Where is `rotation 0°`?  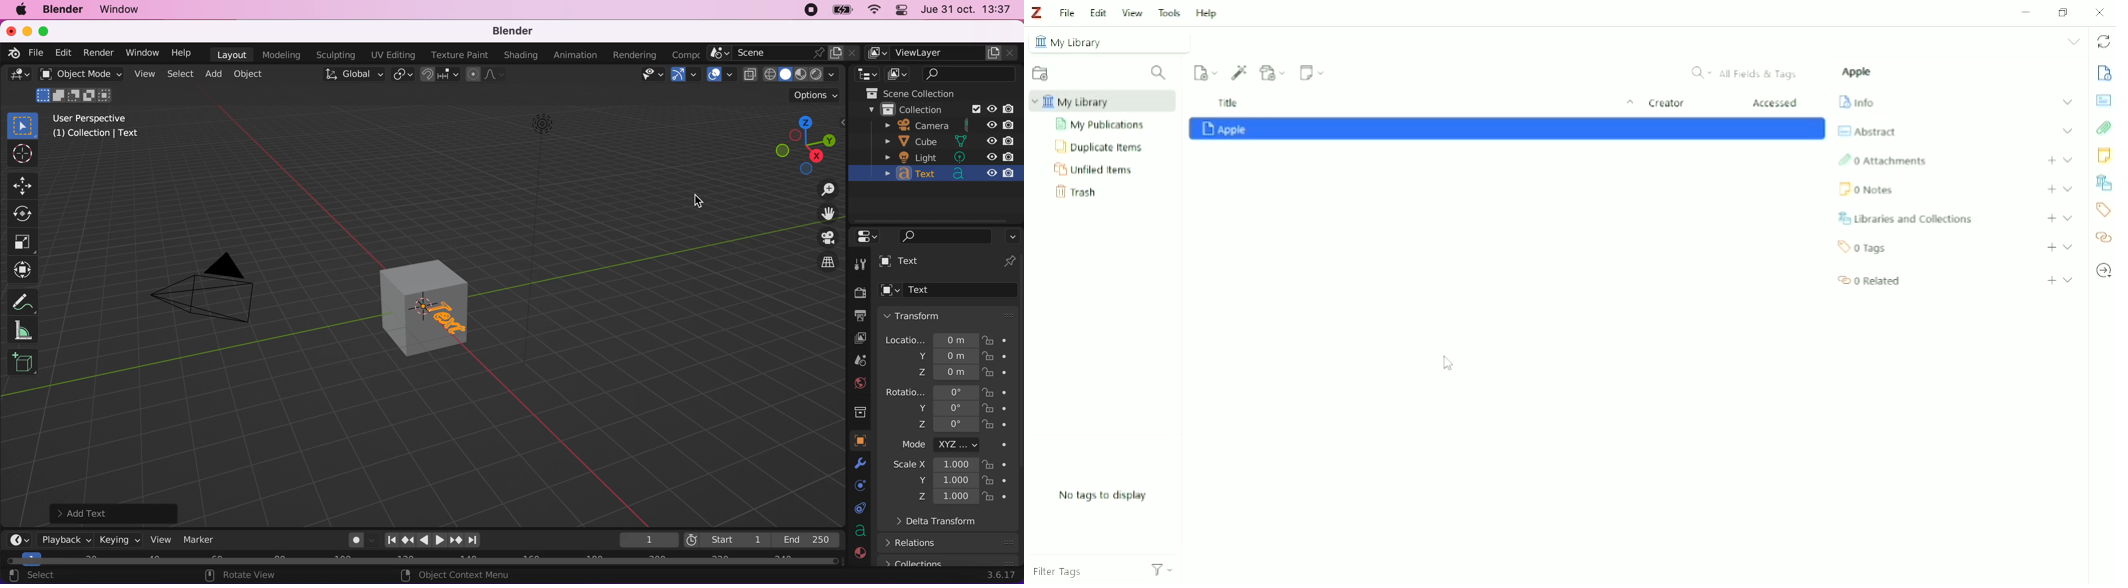 rotation 0° is located at coordinates (931, 393).